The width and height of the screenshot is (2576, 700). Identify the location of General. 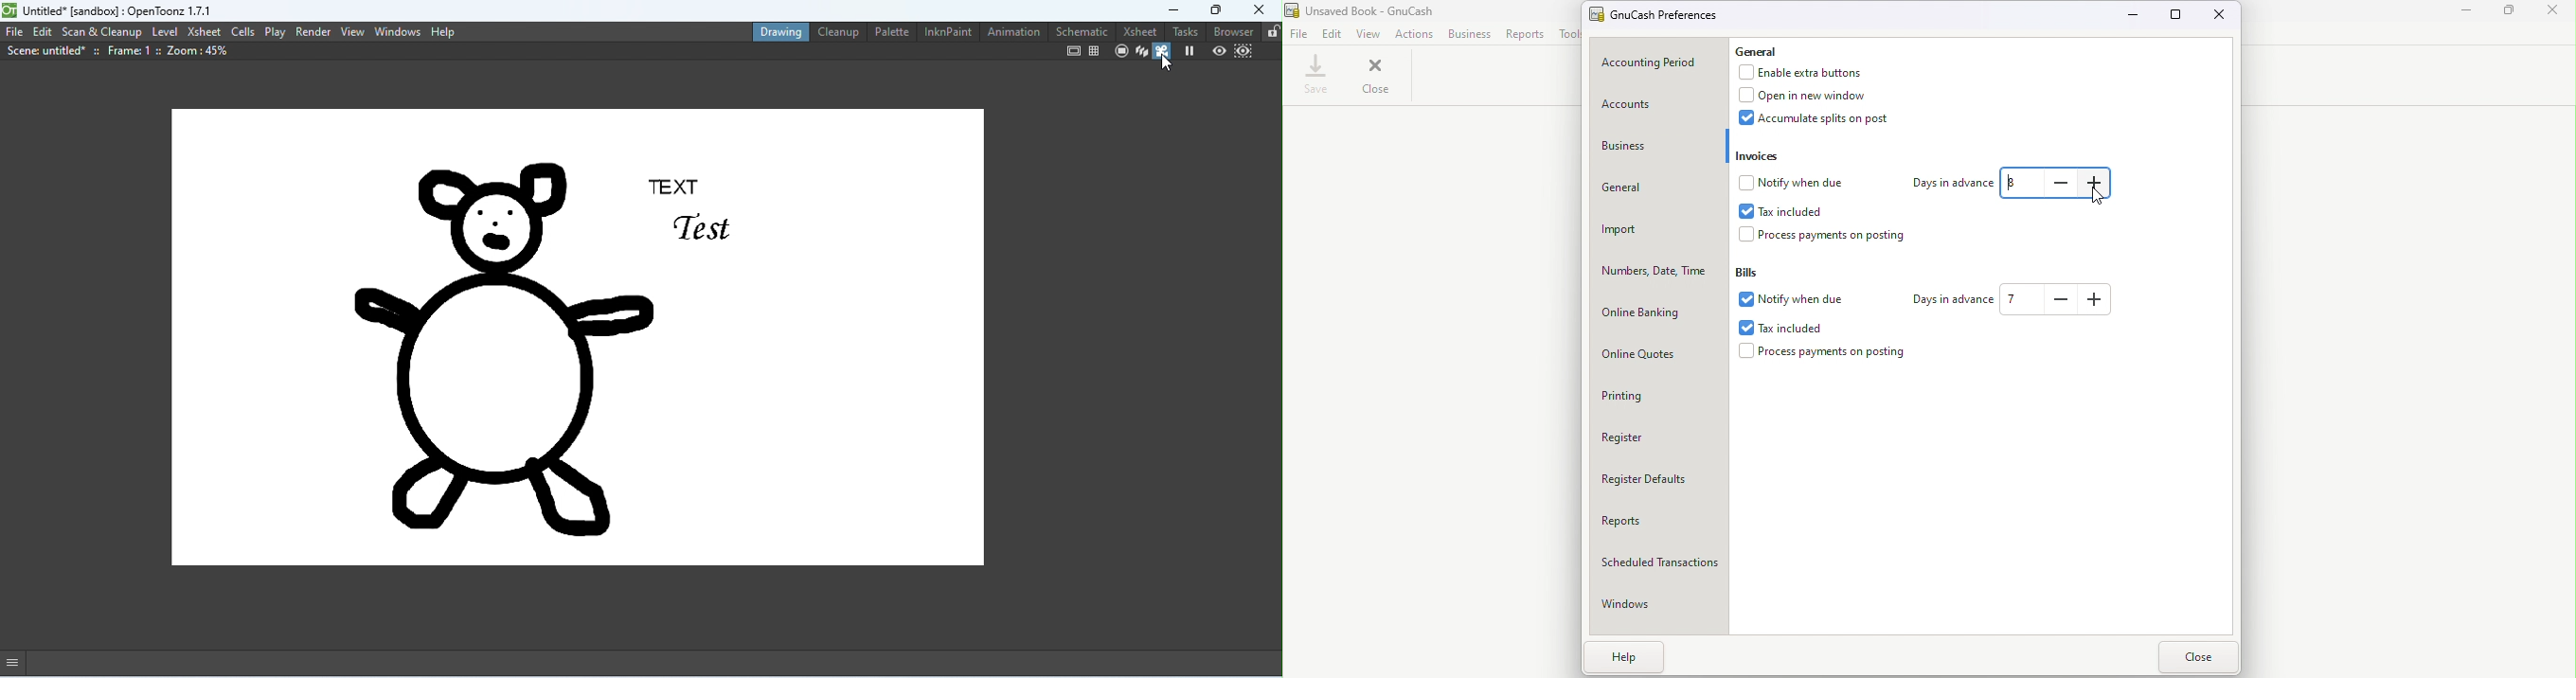
(1768, 52).